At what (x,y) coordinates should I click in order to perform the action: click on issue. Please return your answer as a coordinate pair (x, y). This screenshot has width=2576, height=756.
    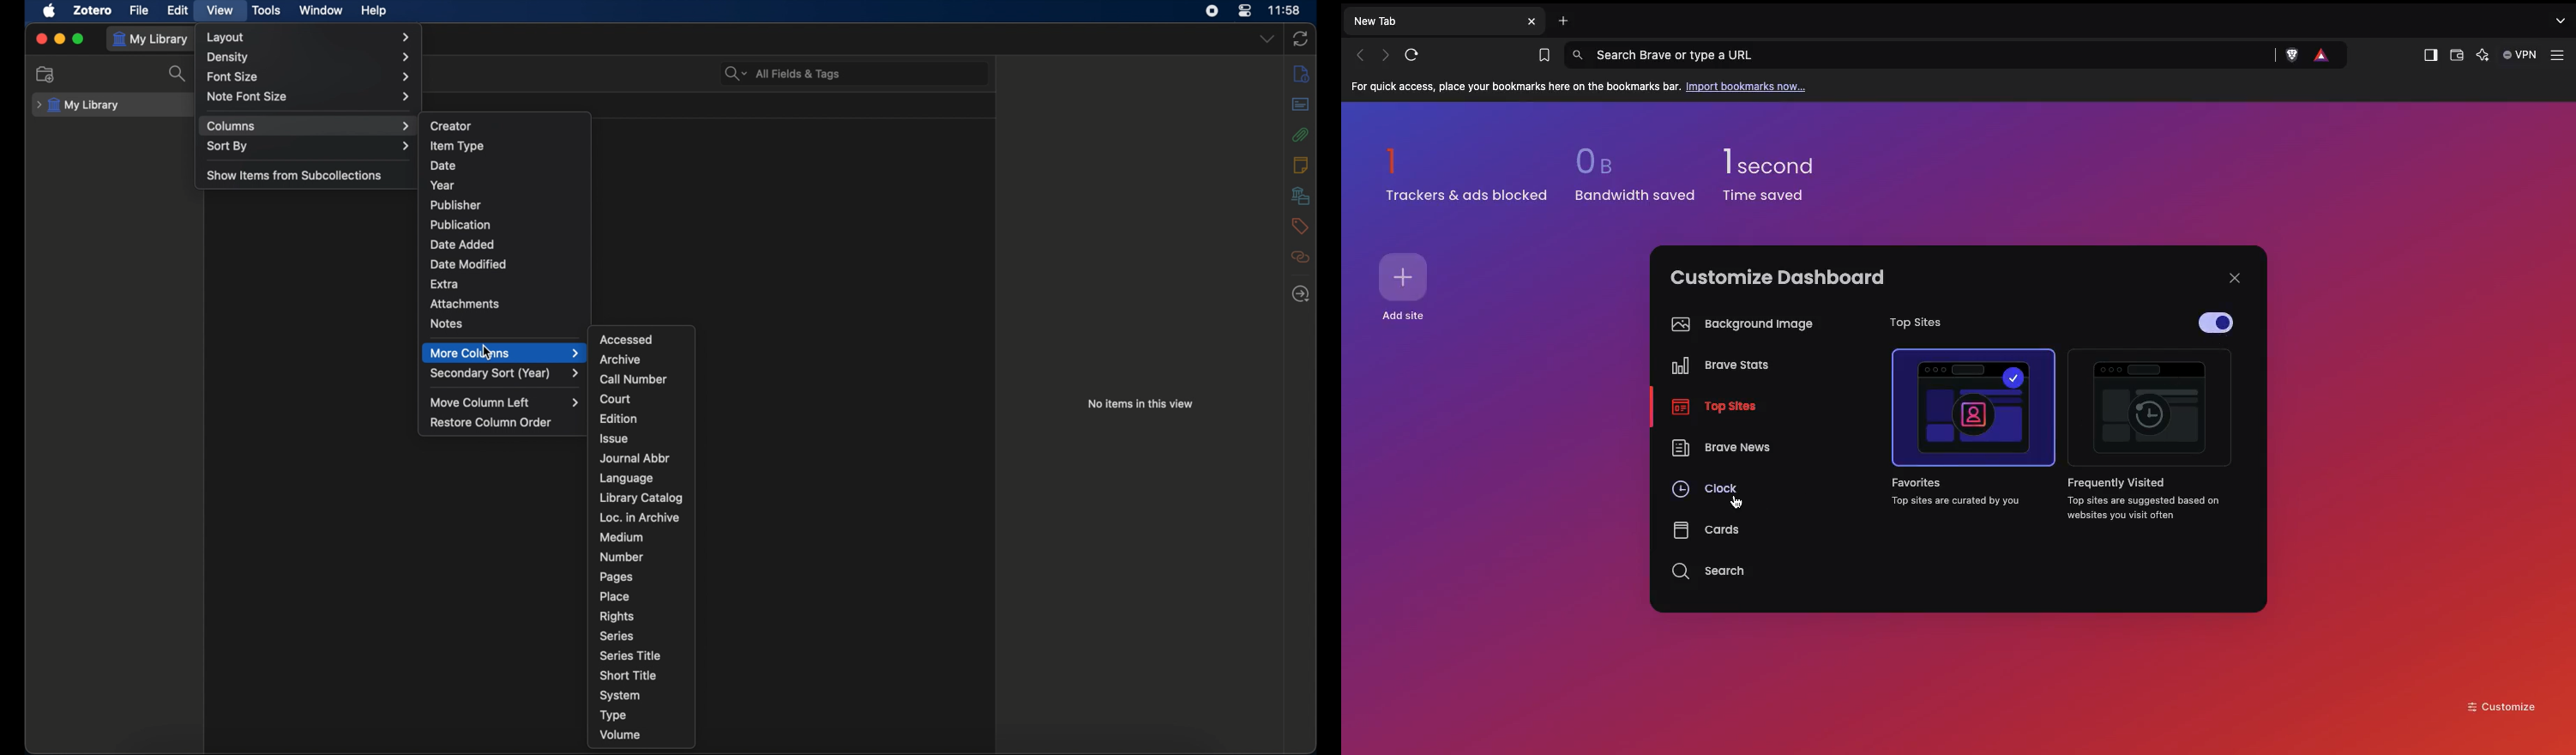
    Looking at the image, I should click on (615, 439).